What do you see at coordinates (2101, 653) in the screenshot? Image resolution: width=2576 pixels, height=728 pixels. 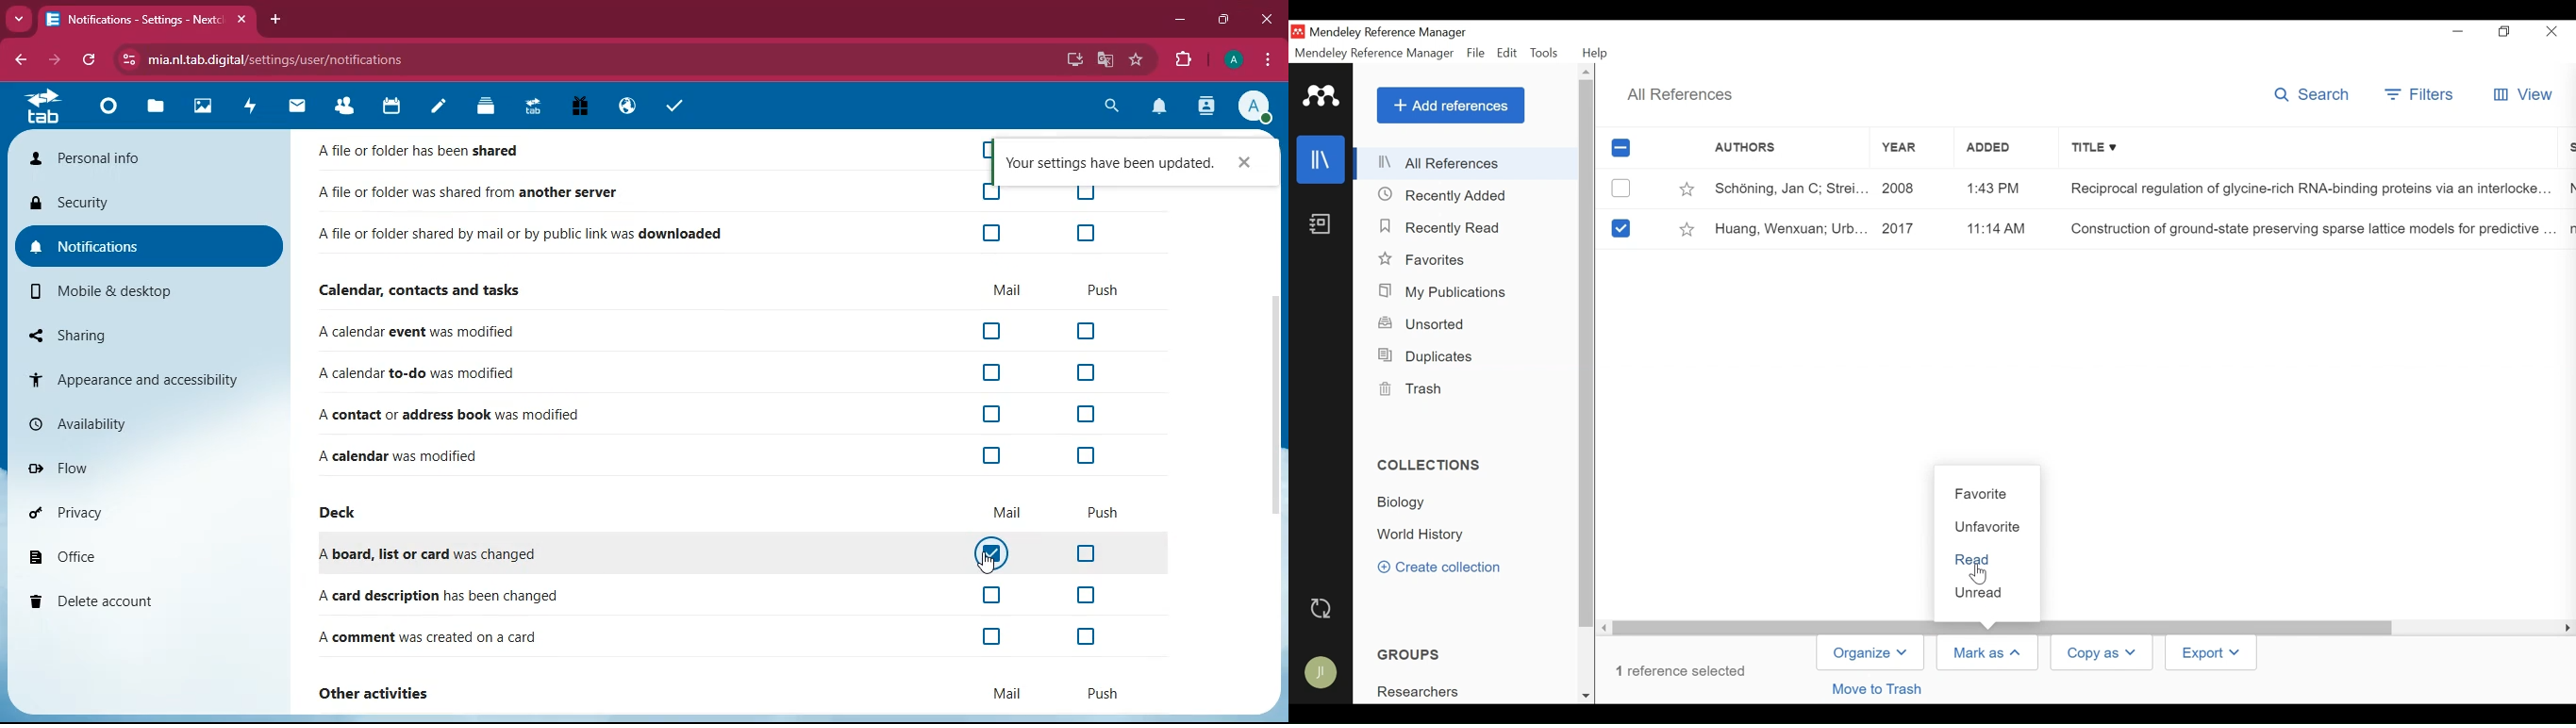 I see `Copy As` at bounding box center [2101, 653].